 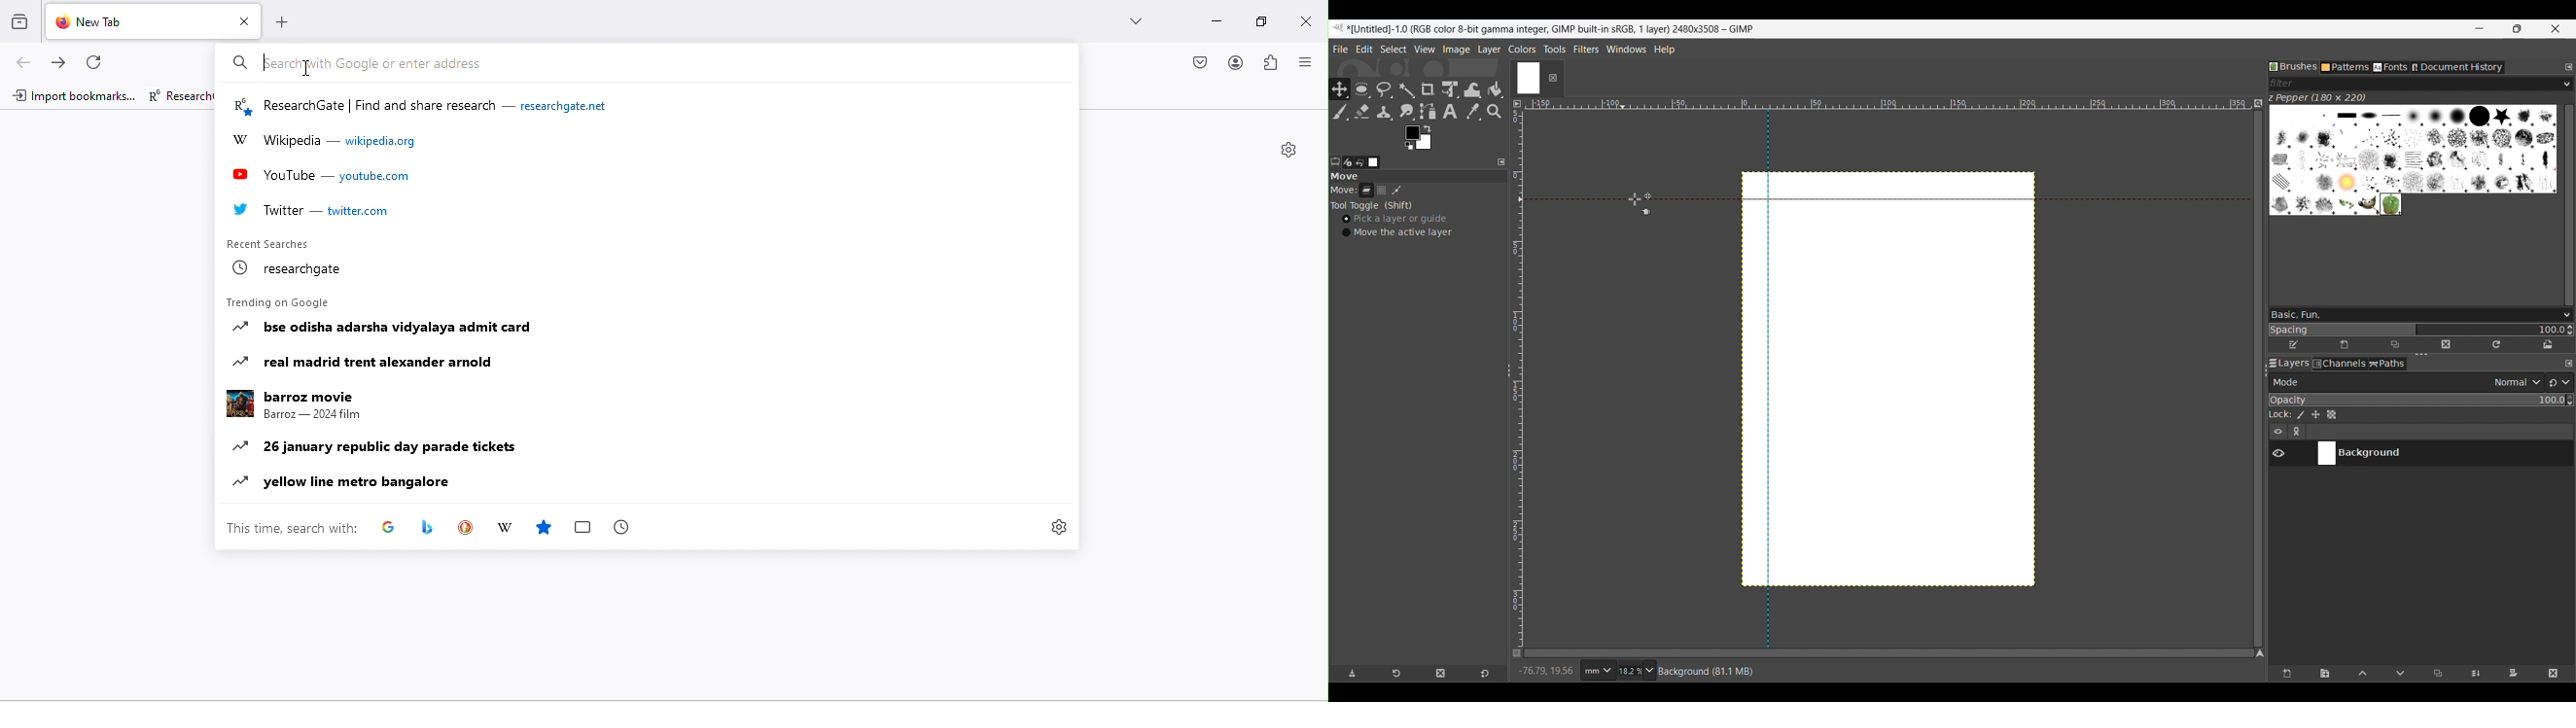 What do you see at coordinates (364, 363) in the screenshot?
I see `real madrid trent alexander arnold` at bounding box center [364, 363].